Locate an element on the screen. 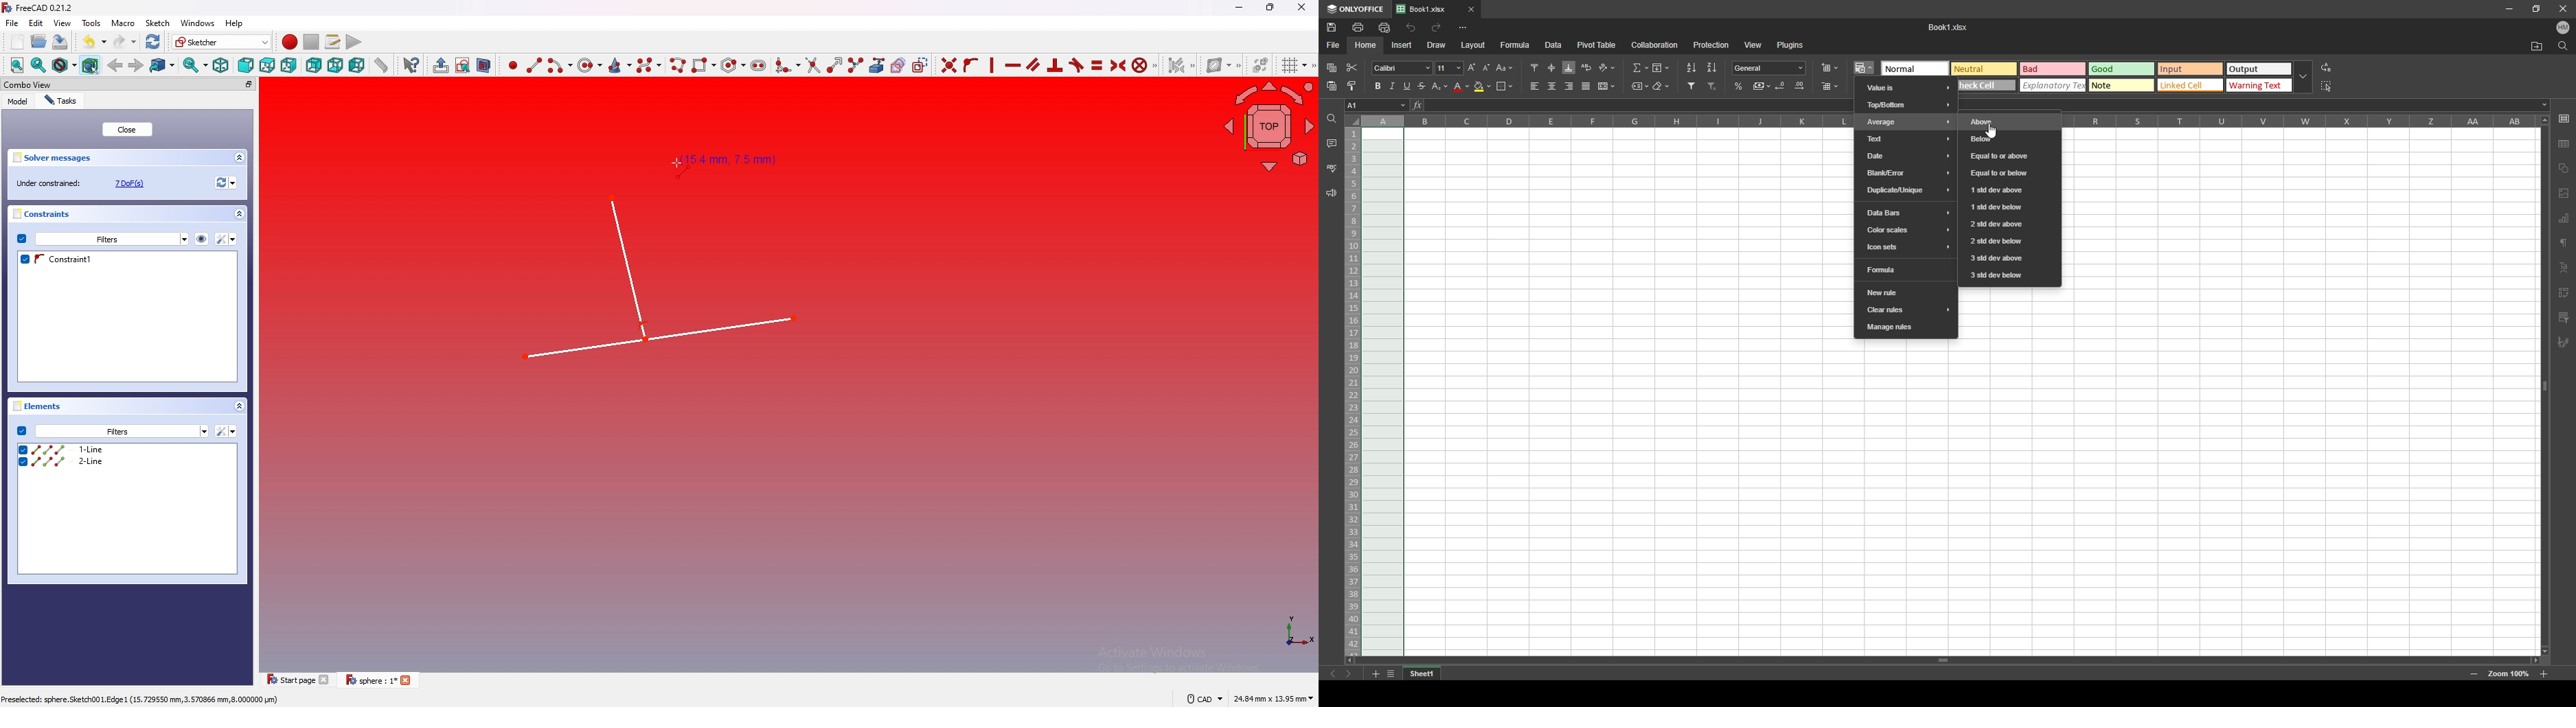 This screenshot has height=728, width=2576. View is located at coordinates (1268, 128).